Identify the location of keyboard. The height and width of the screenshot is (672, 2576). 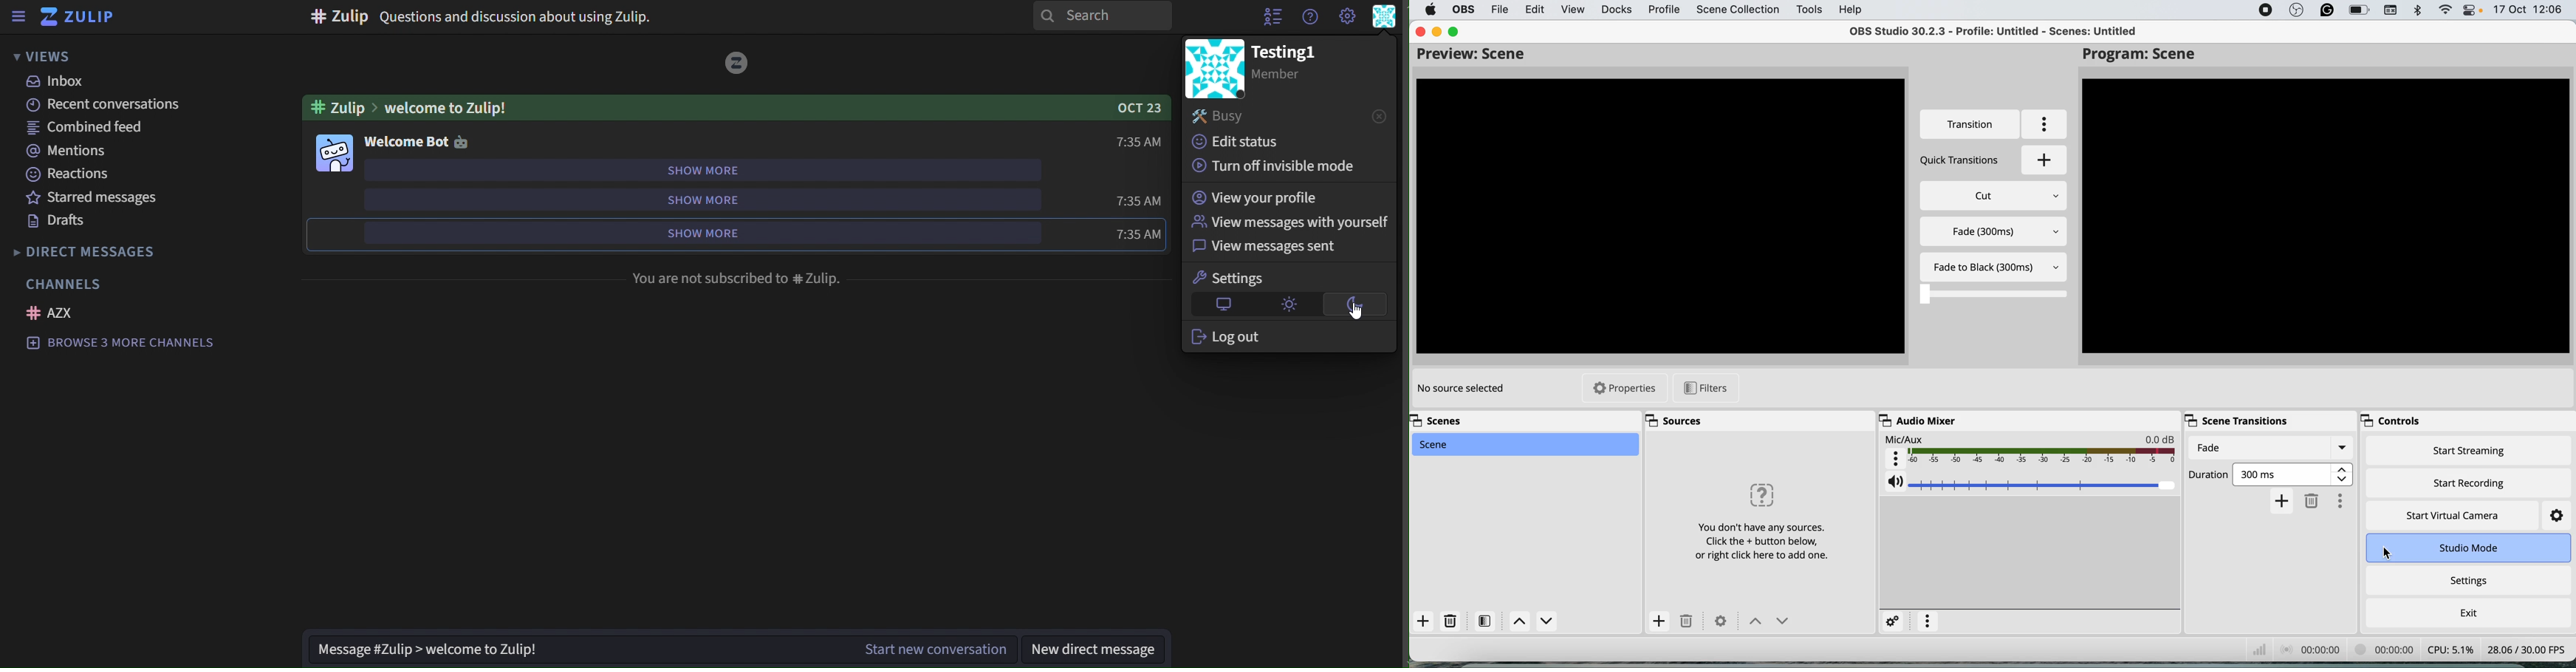
(2392, 11).